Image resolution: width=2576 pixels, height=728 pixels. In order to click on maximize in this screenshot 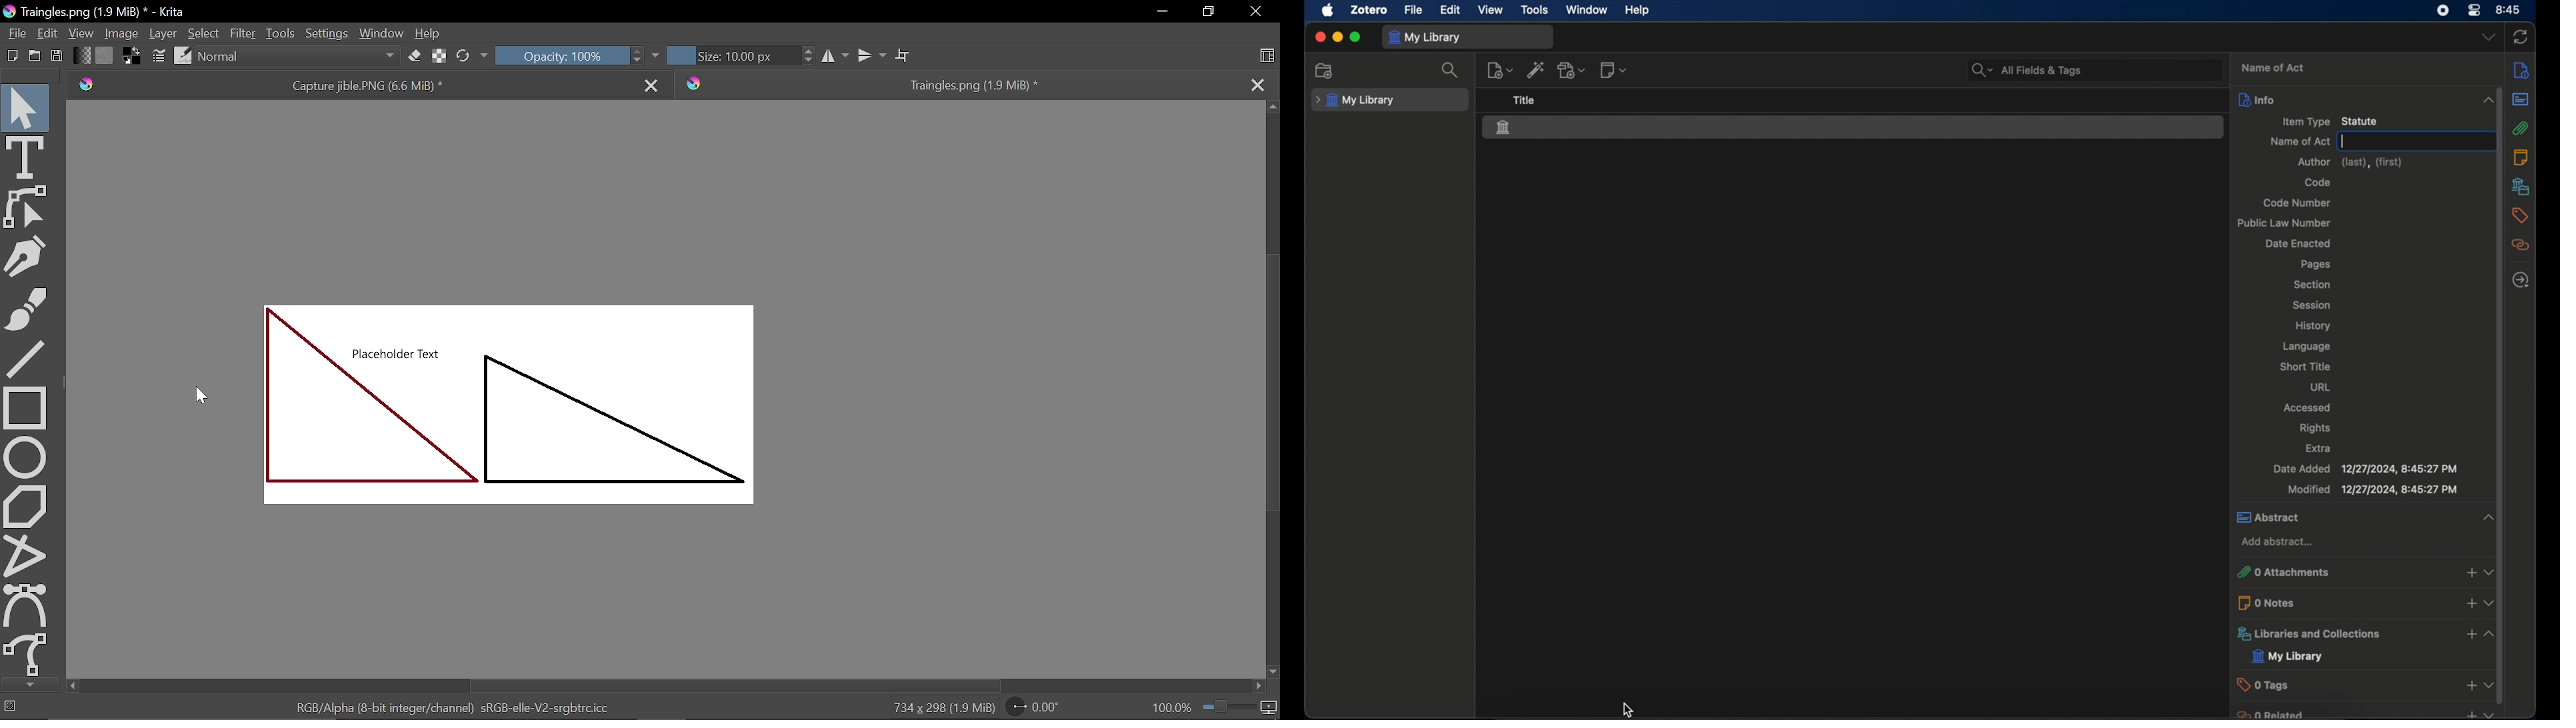, I will do `click(1357, 38)`.